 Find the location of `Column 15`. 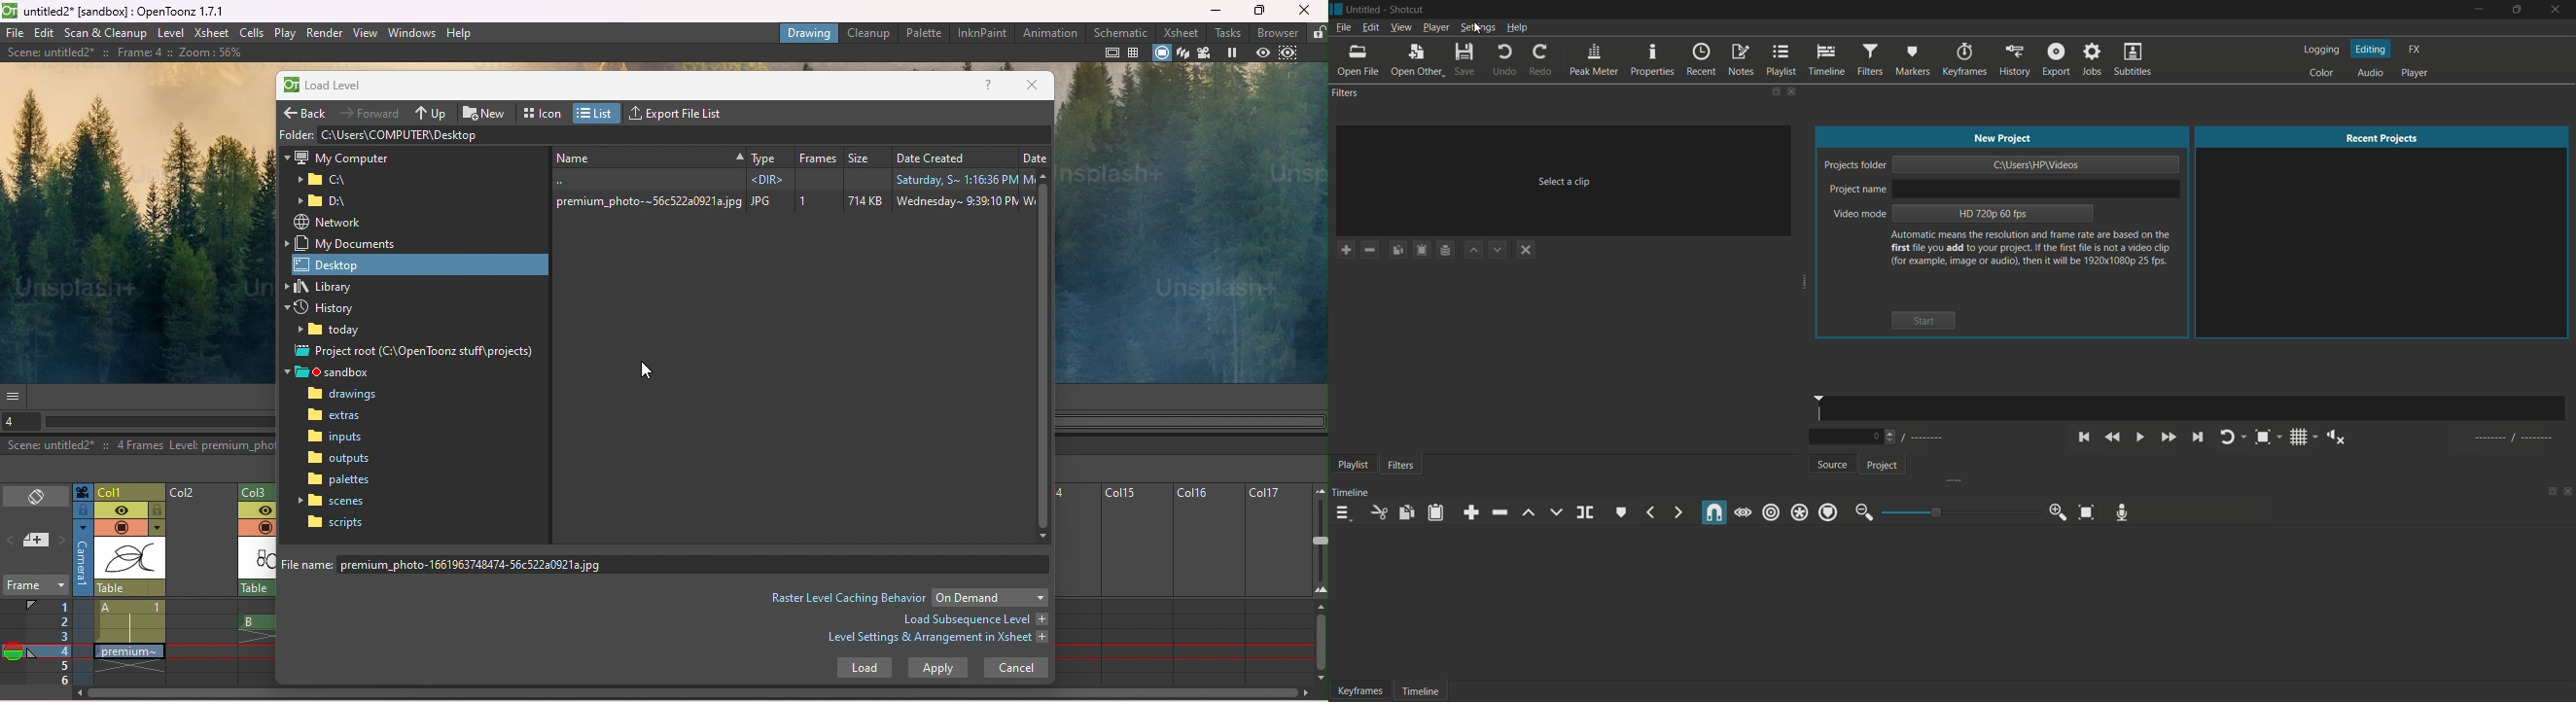

Column 15 is located at coordinates (1133, 584).